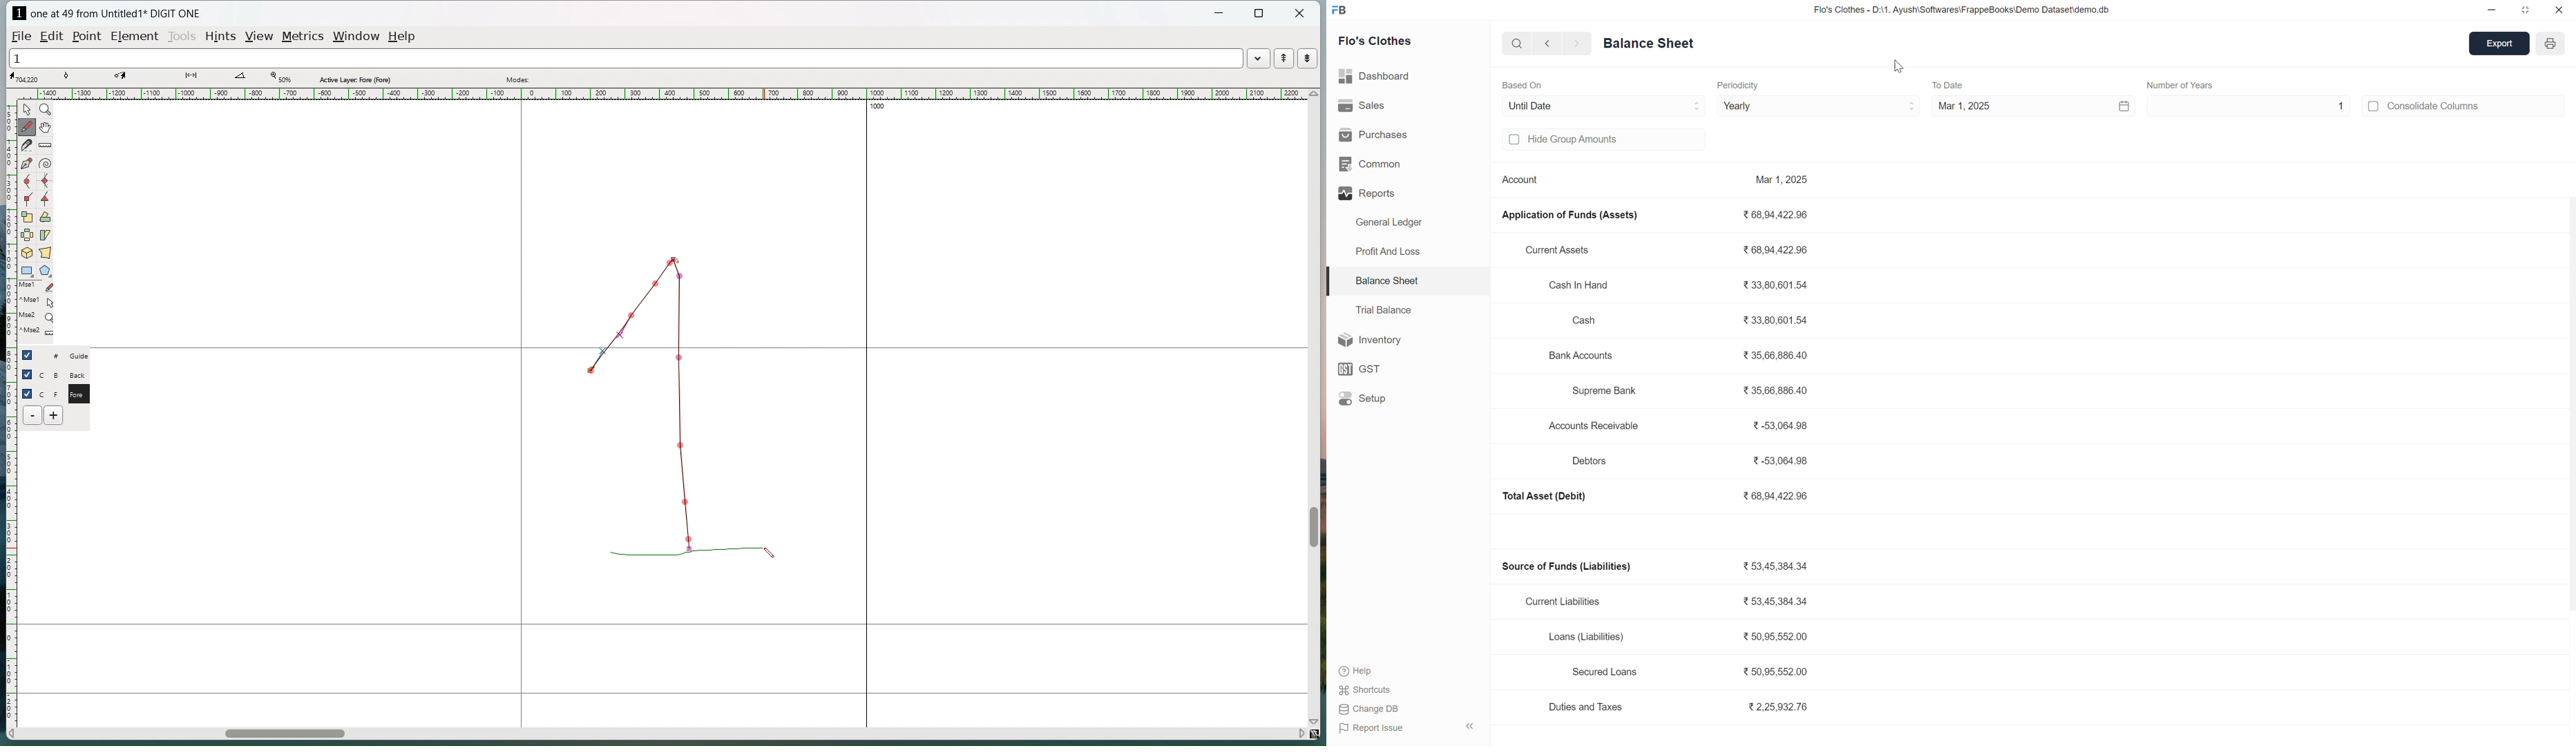 This screenshot has width=2576, height=756. What do you see at coordinates (45, 182) in the screenshot?
I see `add a curve point always either vertical or horizontal` at bounding box center [45, 182].